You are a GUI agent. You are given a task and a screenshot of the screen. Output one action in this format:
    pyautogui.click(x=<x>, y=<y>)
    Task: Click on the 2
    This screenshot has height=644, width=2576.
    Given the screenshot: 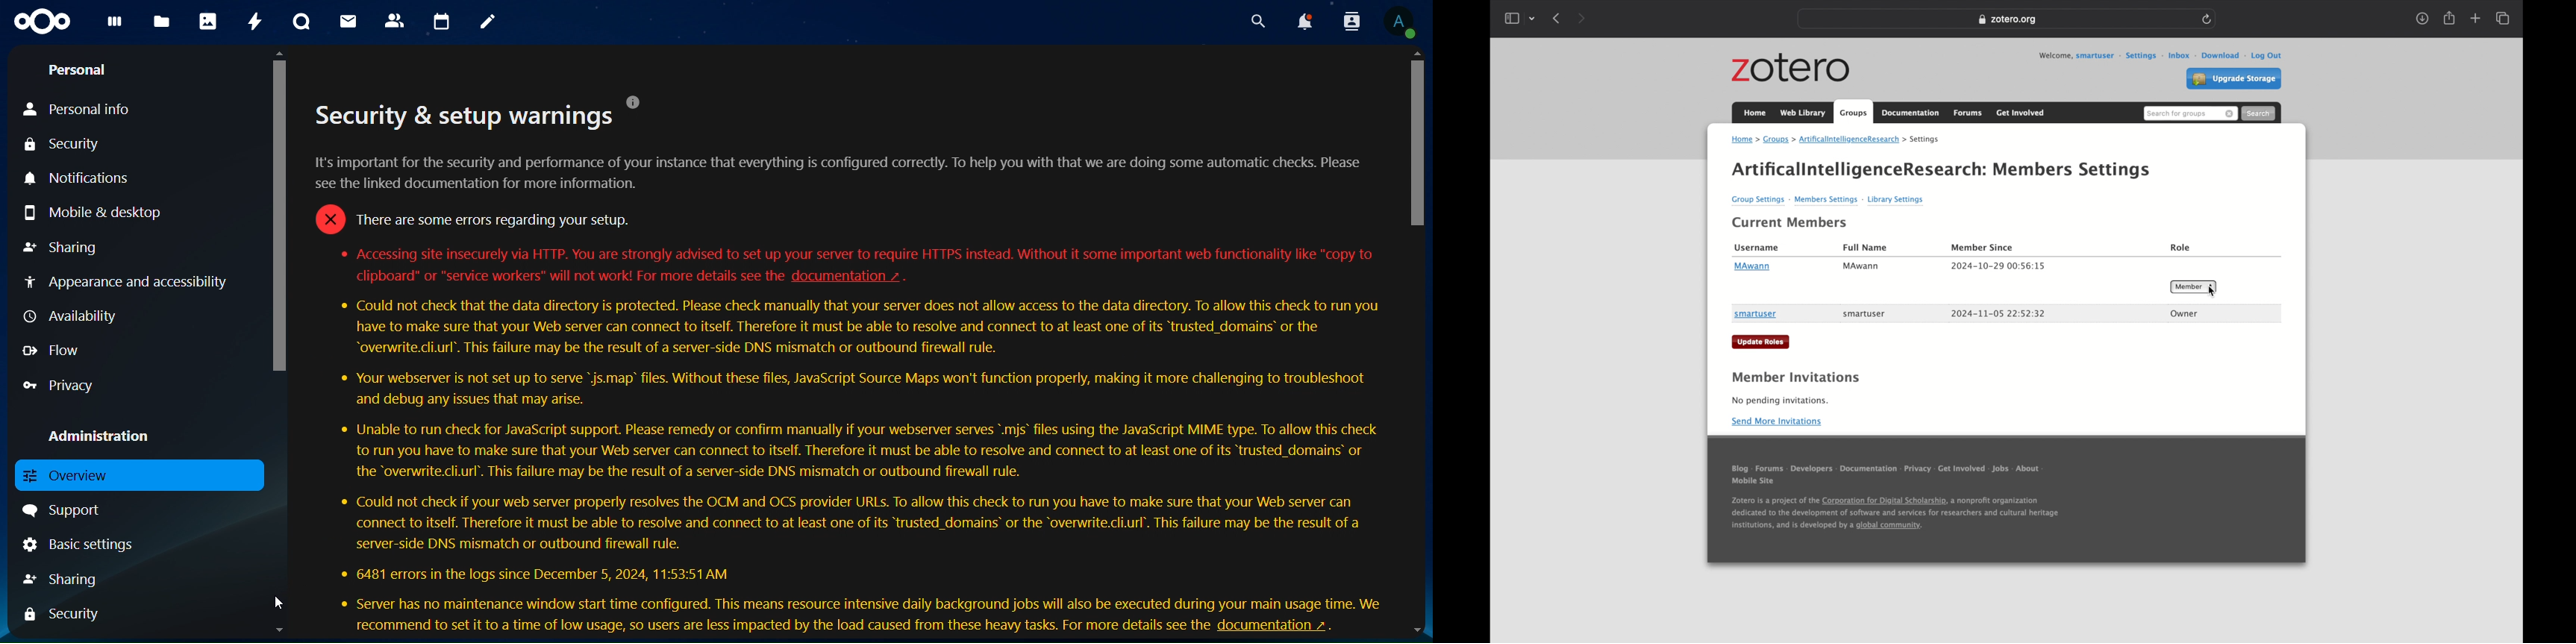 What is the action you would take?
    pyautogui.click(x=1840, y=294)
    